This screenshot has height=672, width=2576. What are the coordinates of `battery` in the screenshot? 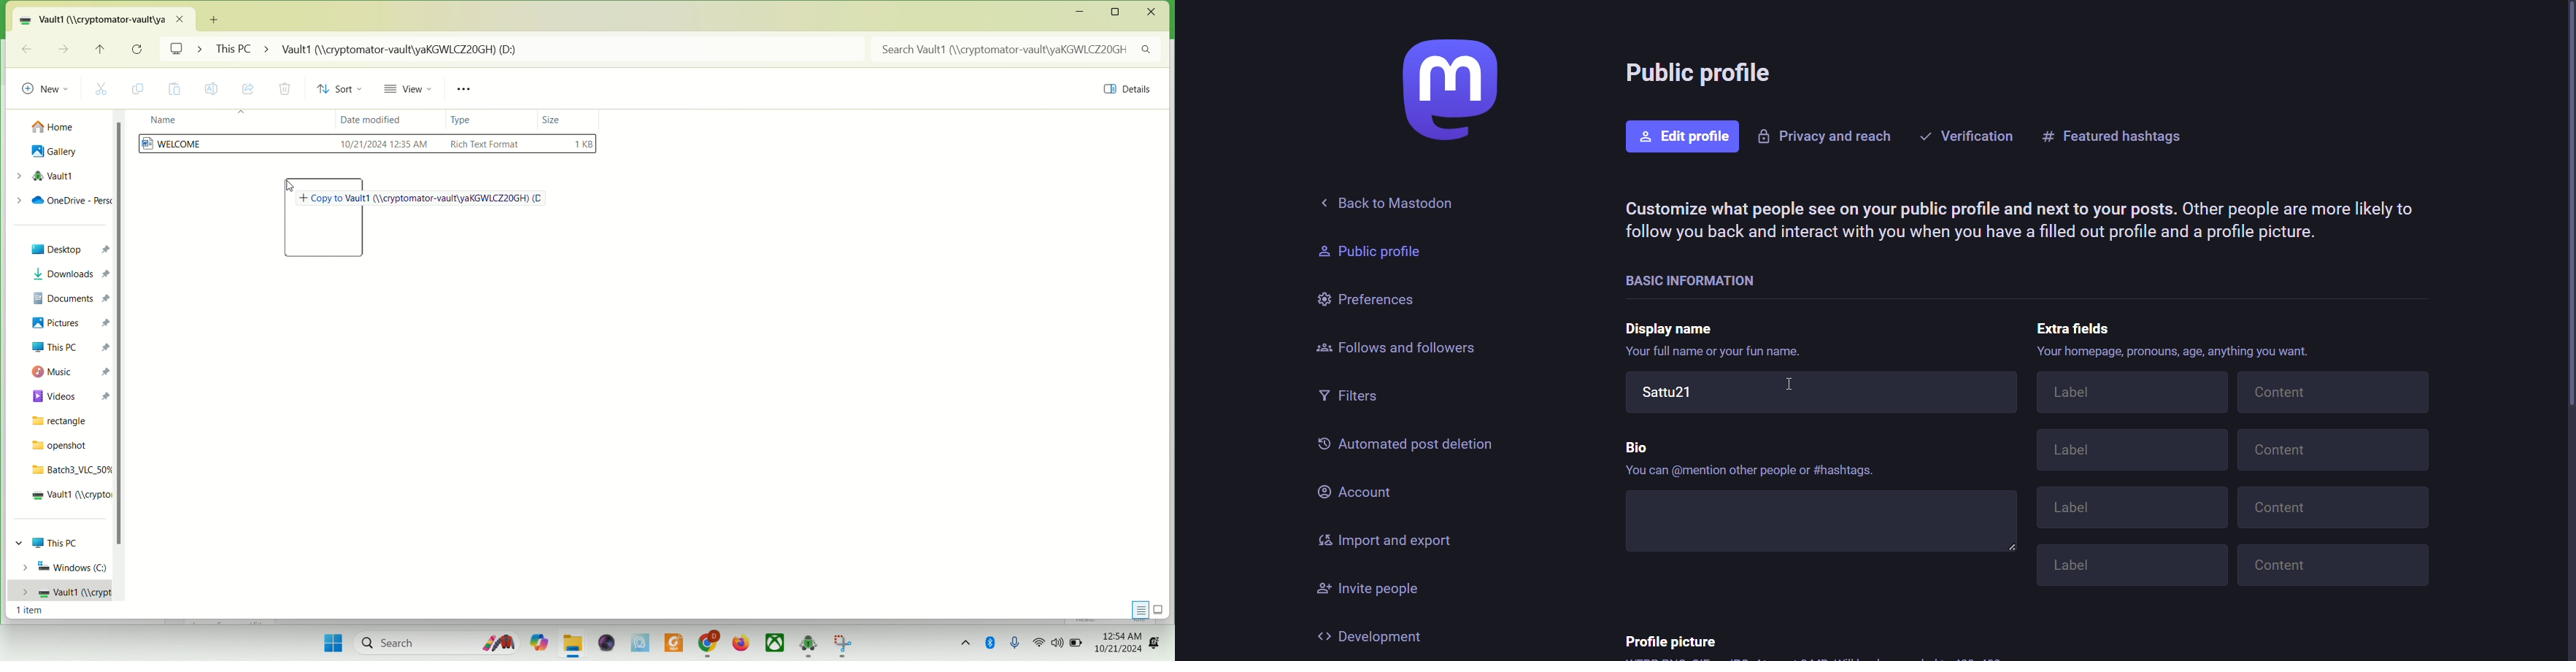 It's located at (1077, 643).